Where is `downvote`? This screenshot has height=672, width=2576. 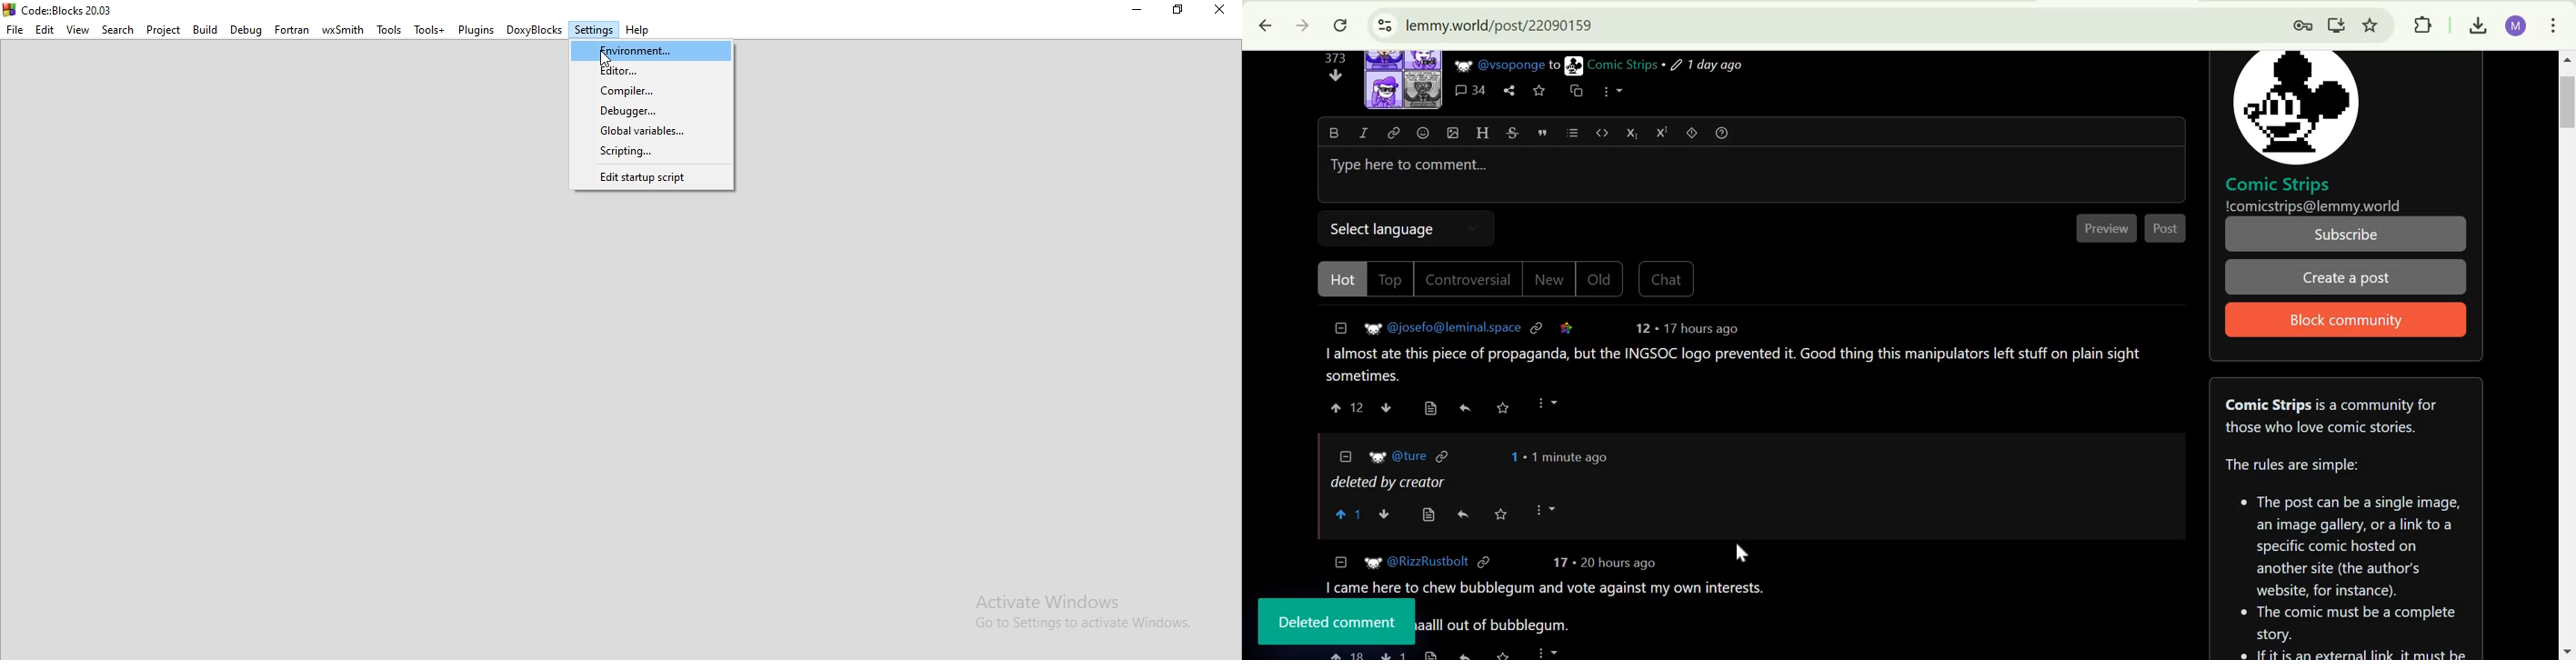
downvote is located at coordinates (1386, 514).